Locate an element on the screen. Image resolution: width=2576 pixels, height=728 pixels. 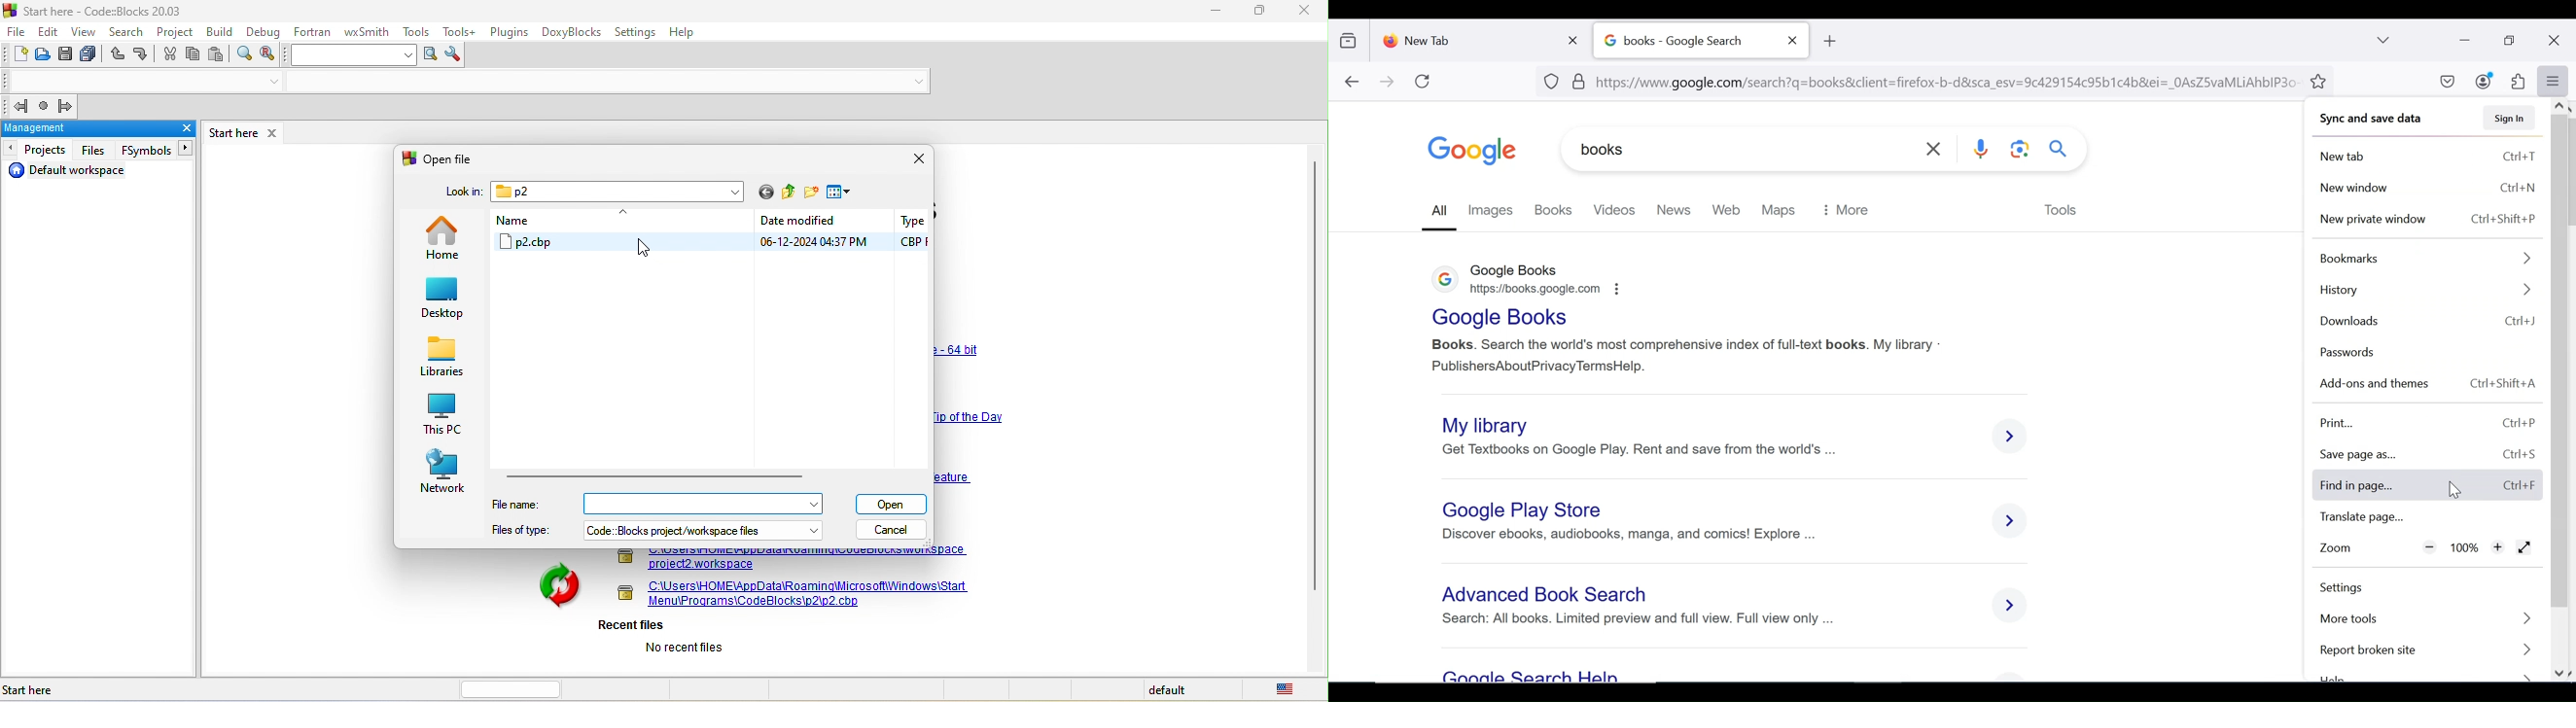
search: all books. limited preview and full view. Full view only ... is located at coordinates (1639, 619).